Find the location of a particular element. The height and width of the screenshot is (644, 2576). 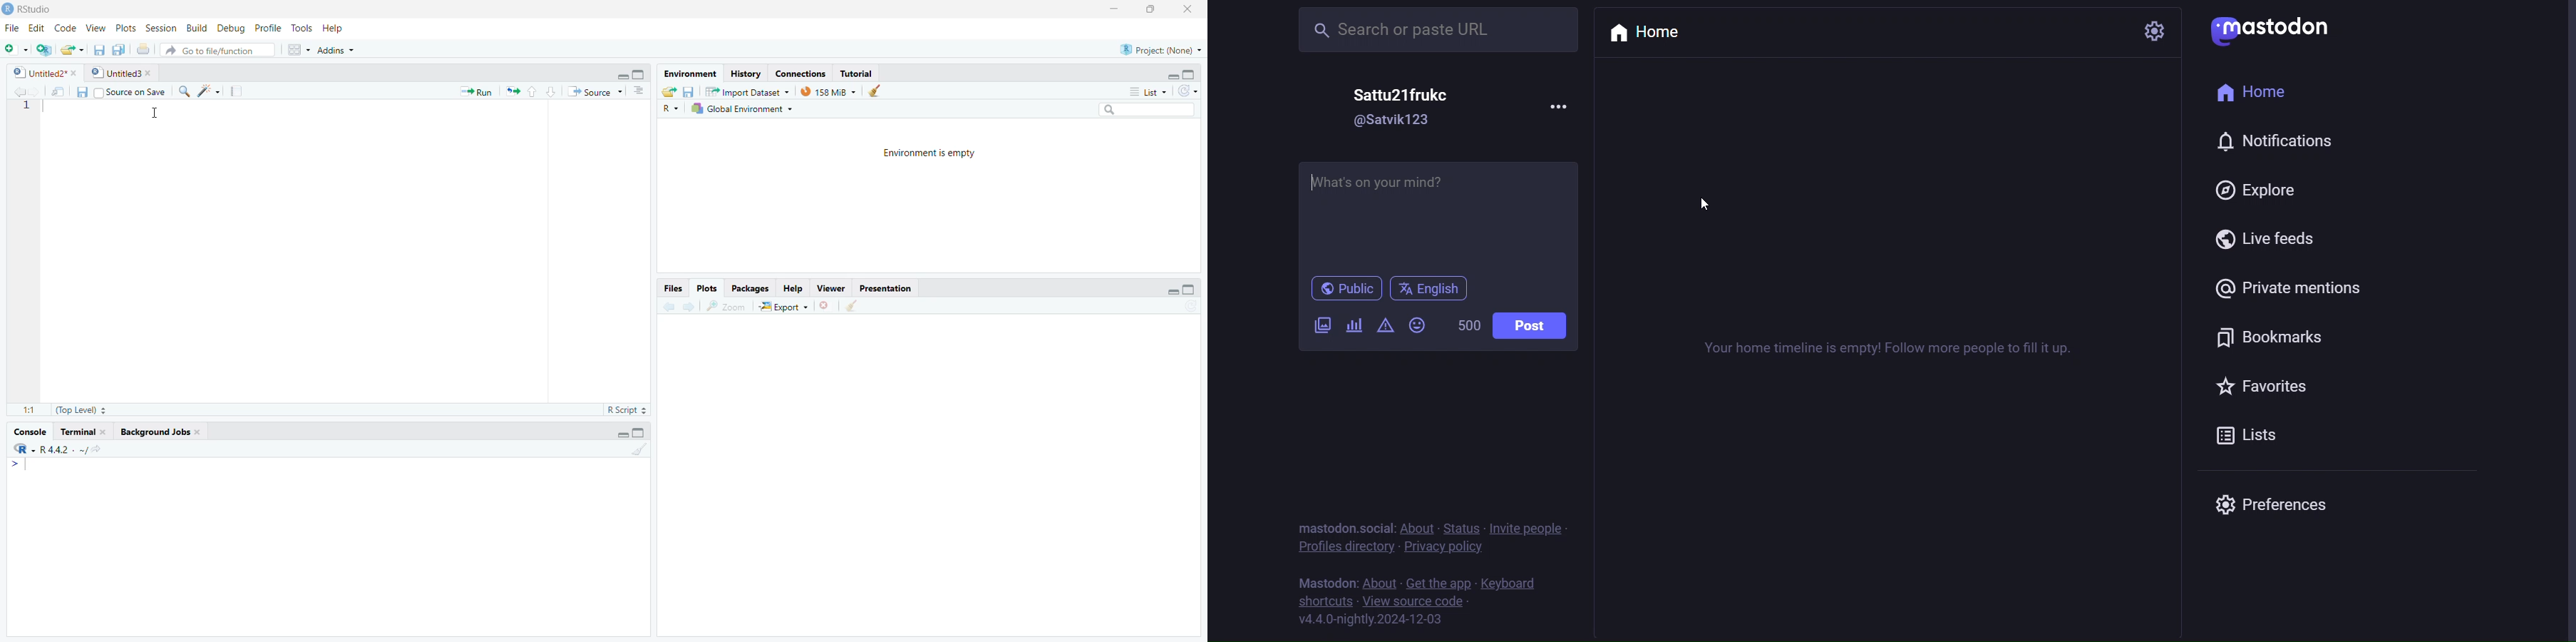

History is located at coordinates (744, 73).